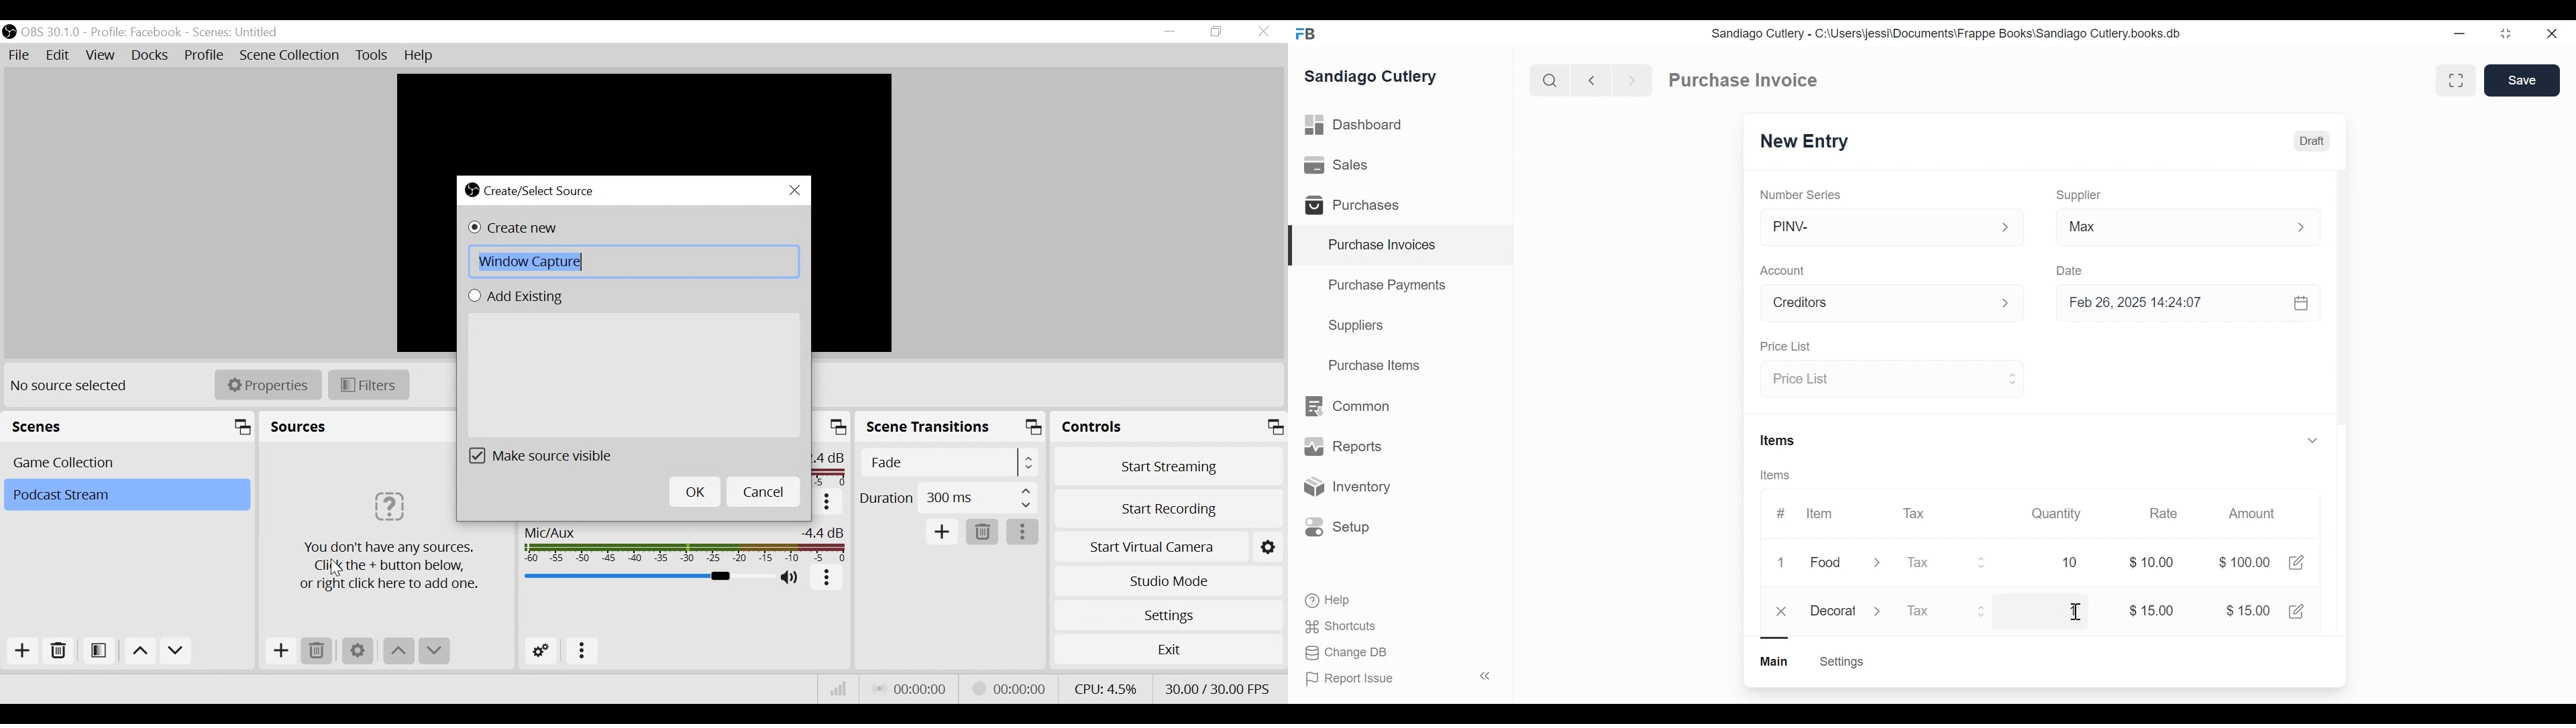 The height and width of the screenshot is (728, 2576). I want to click on move up, so click(400, 652).